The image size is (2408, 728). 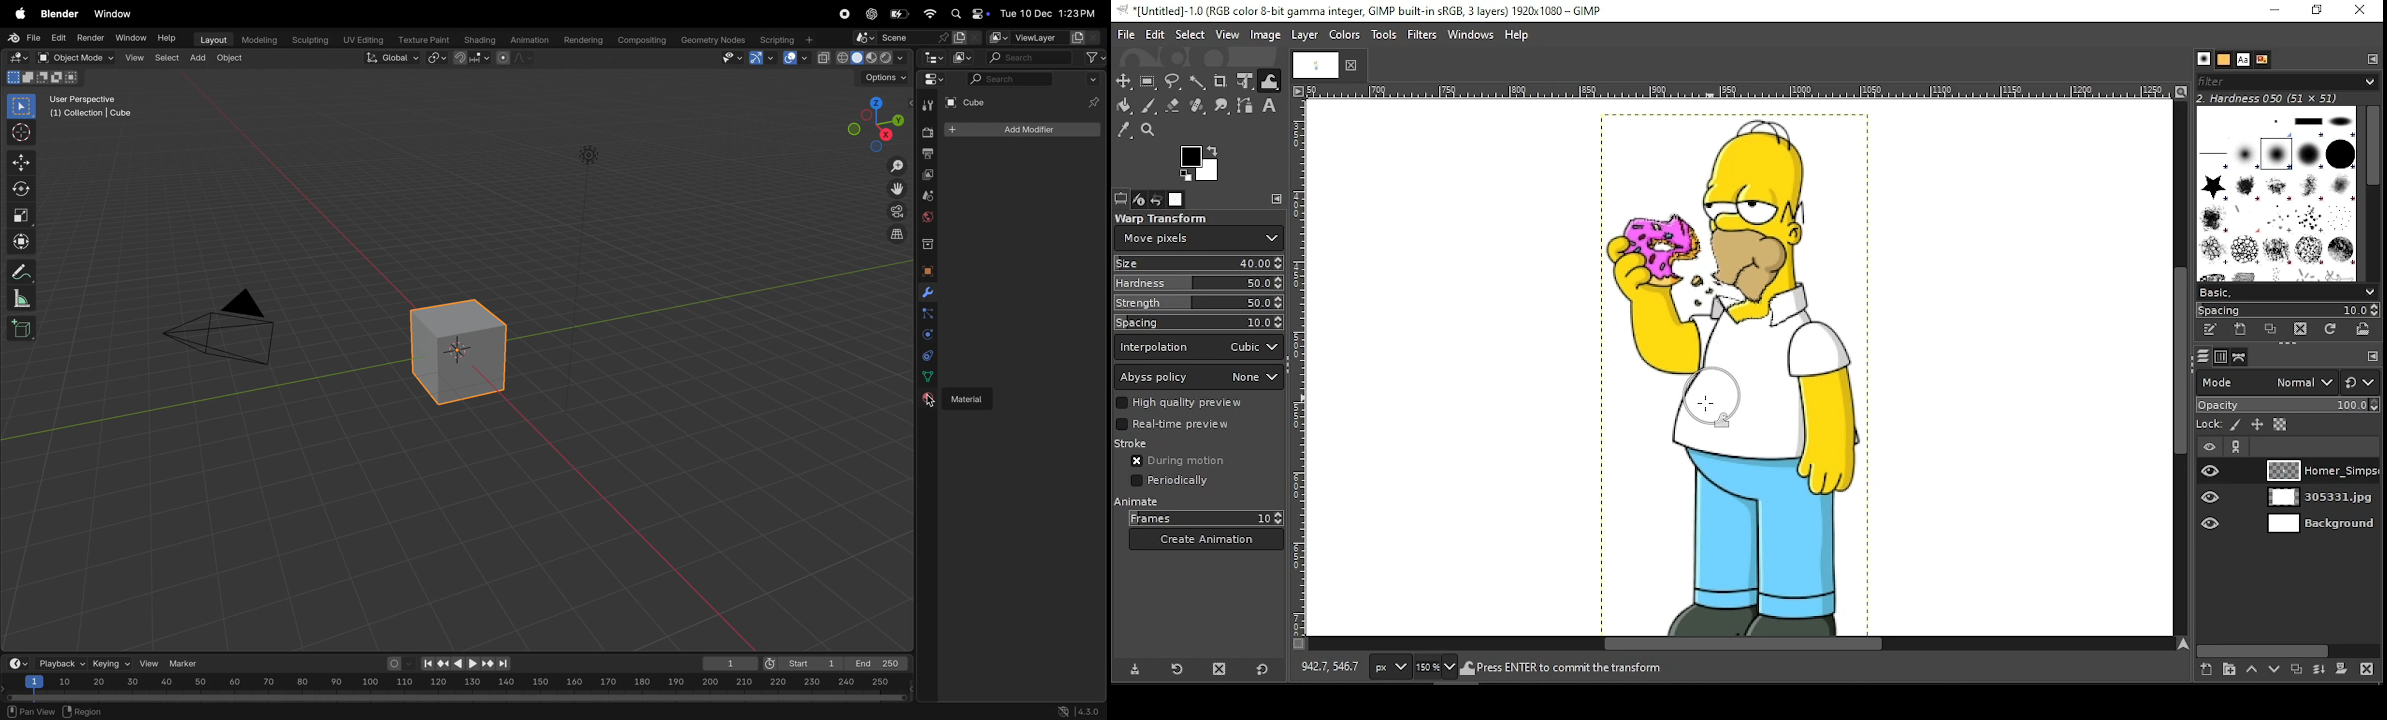 I want to click on real time preview, so click(x=1198, y=424).